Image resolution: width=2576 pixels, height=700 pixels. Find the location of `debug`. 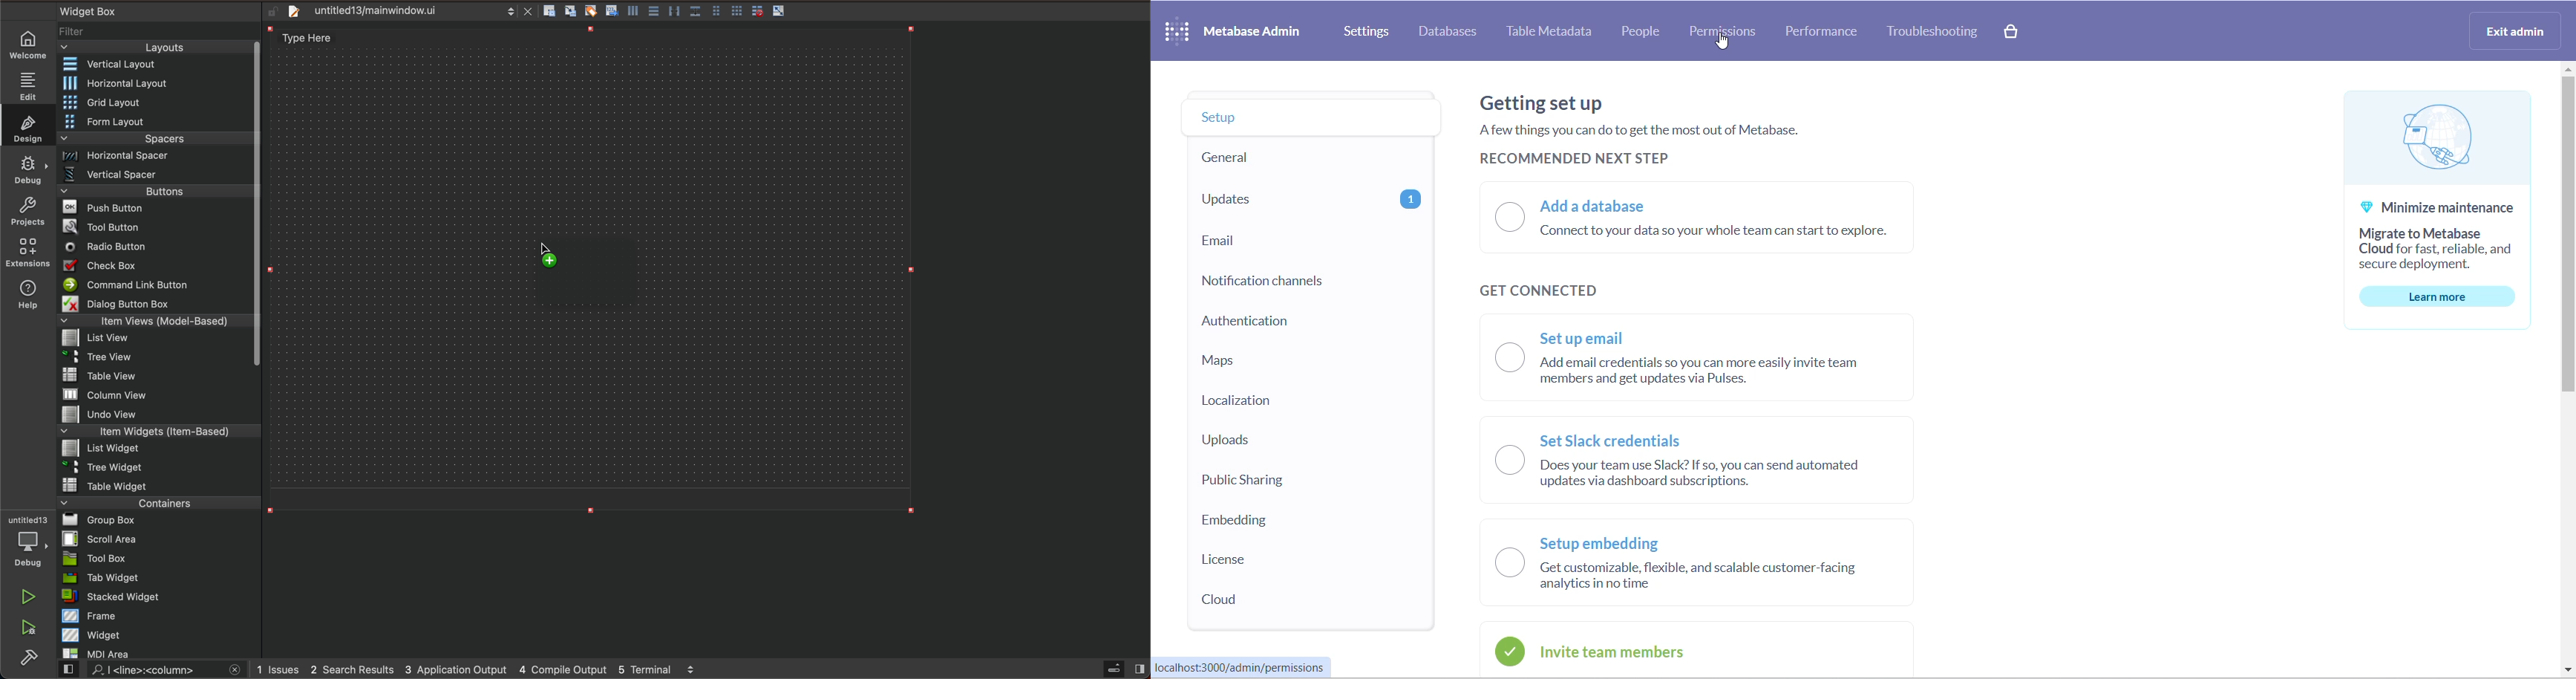

debug is located at coordinates (26, 542).